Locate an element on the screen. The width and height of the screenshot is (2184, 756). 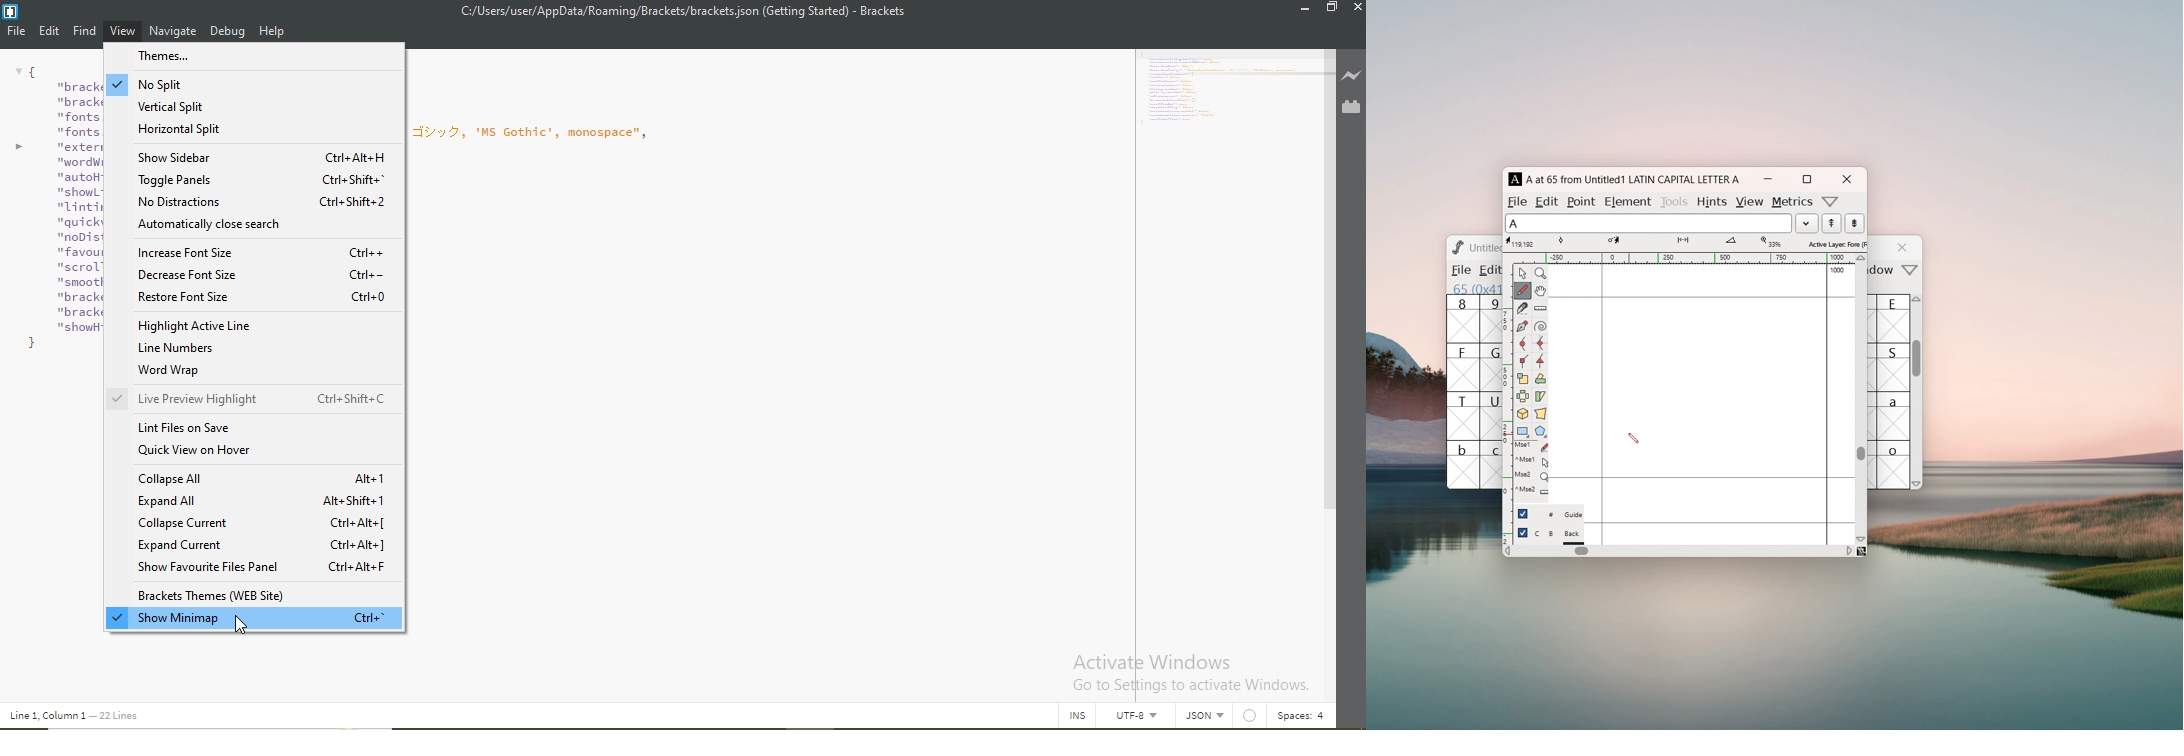
lint files on save is located at coordinates (260, 429).